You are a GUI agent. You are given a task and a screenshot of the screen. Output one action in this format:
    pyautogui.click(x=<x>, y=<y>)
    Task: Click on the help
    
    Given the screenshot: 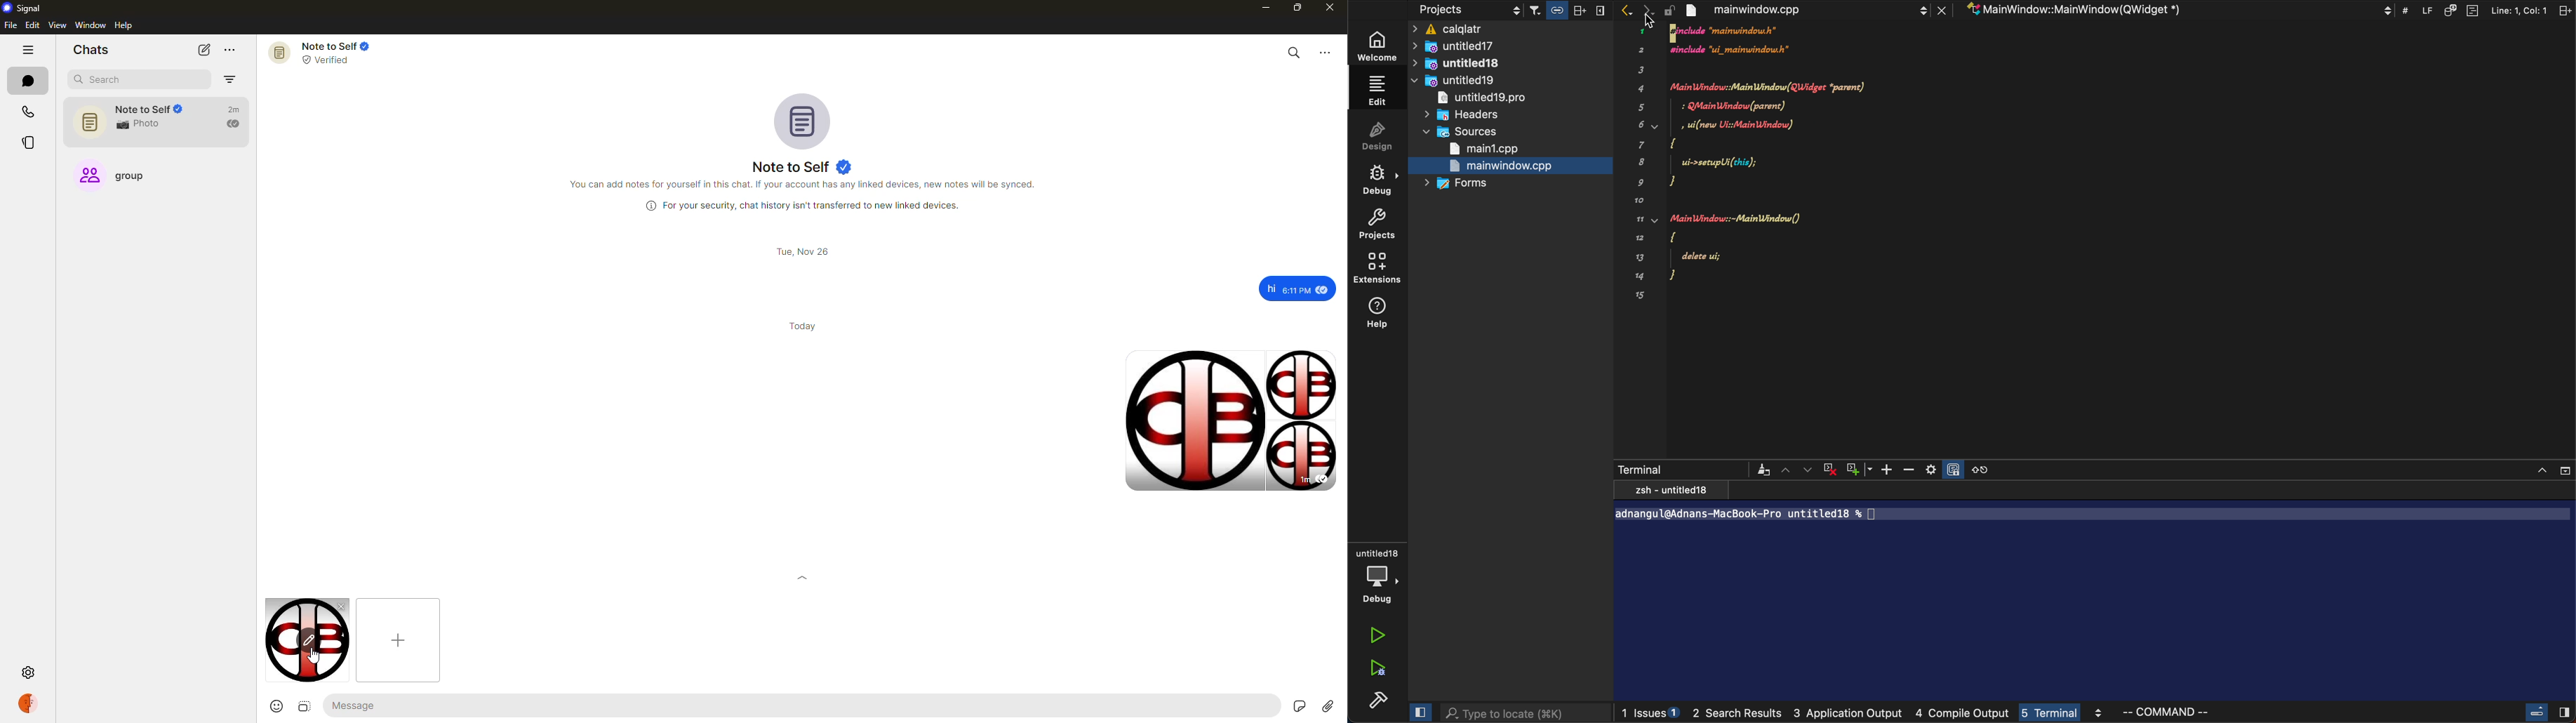 What is the action you would take?
    pyautogui.click(x=1378, y=315)
    